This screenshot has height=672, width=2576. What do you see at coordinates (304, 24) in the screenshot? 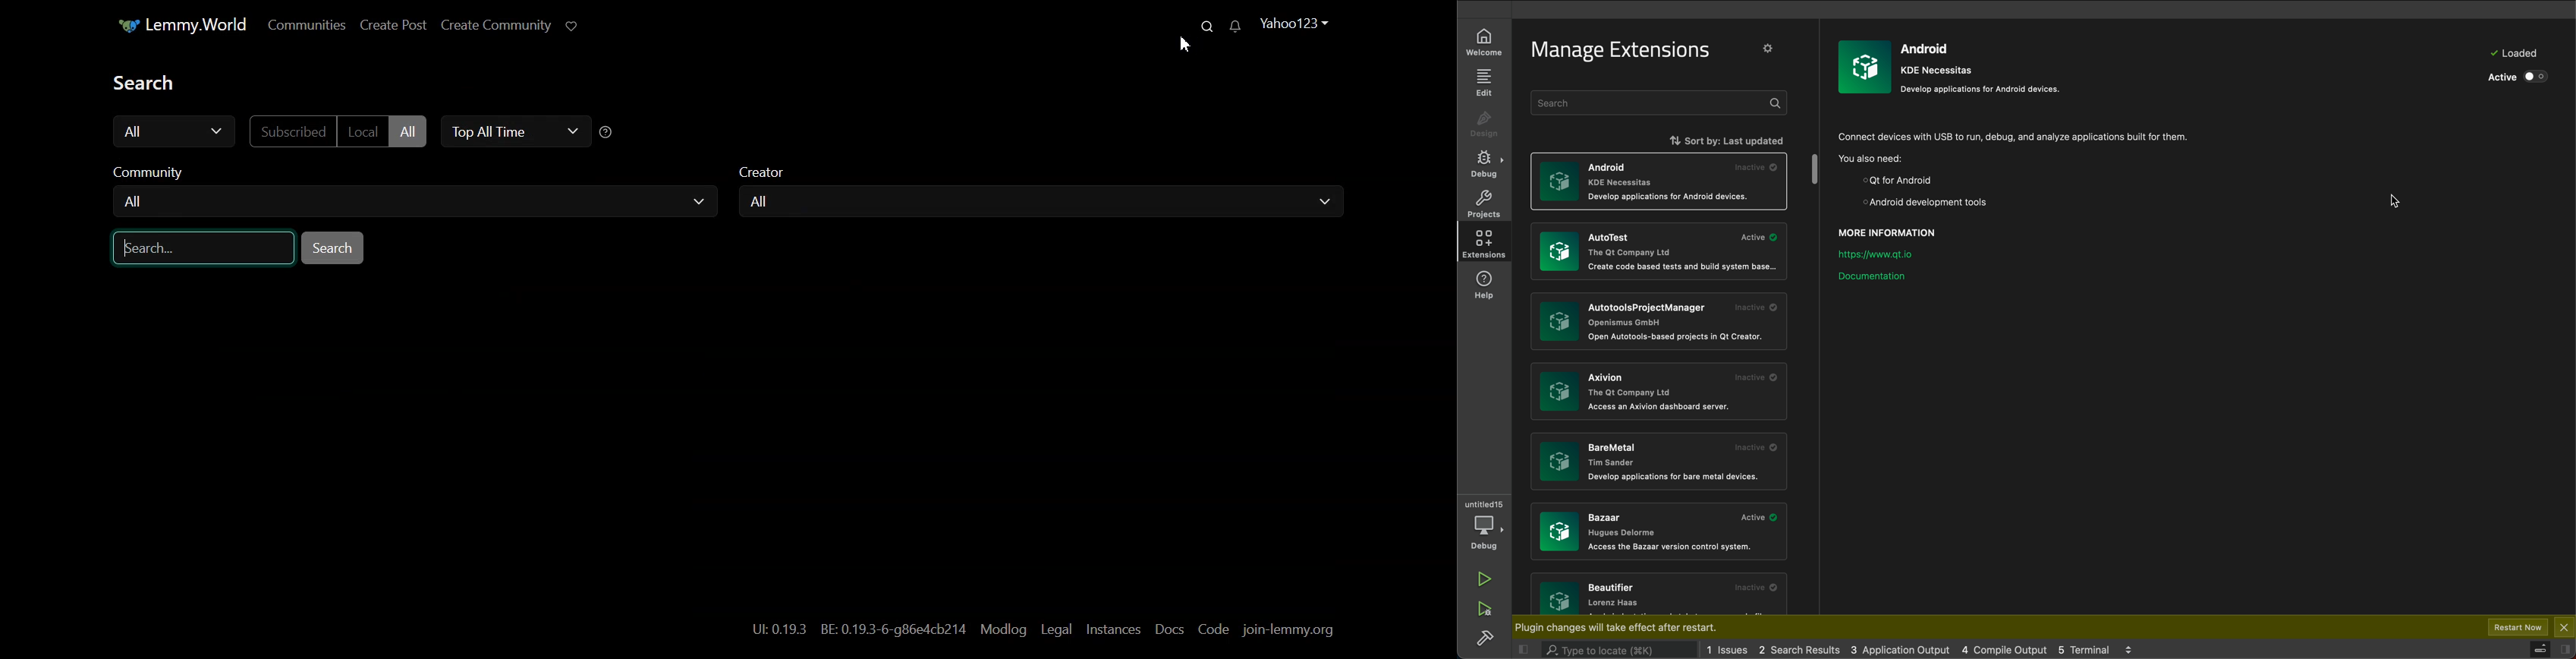
I see `Communities` at bounding box center [304, 24].